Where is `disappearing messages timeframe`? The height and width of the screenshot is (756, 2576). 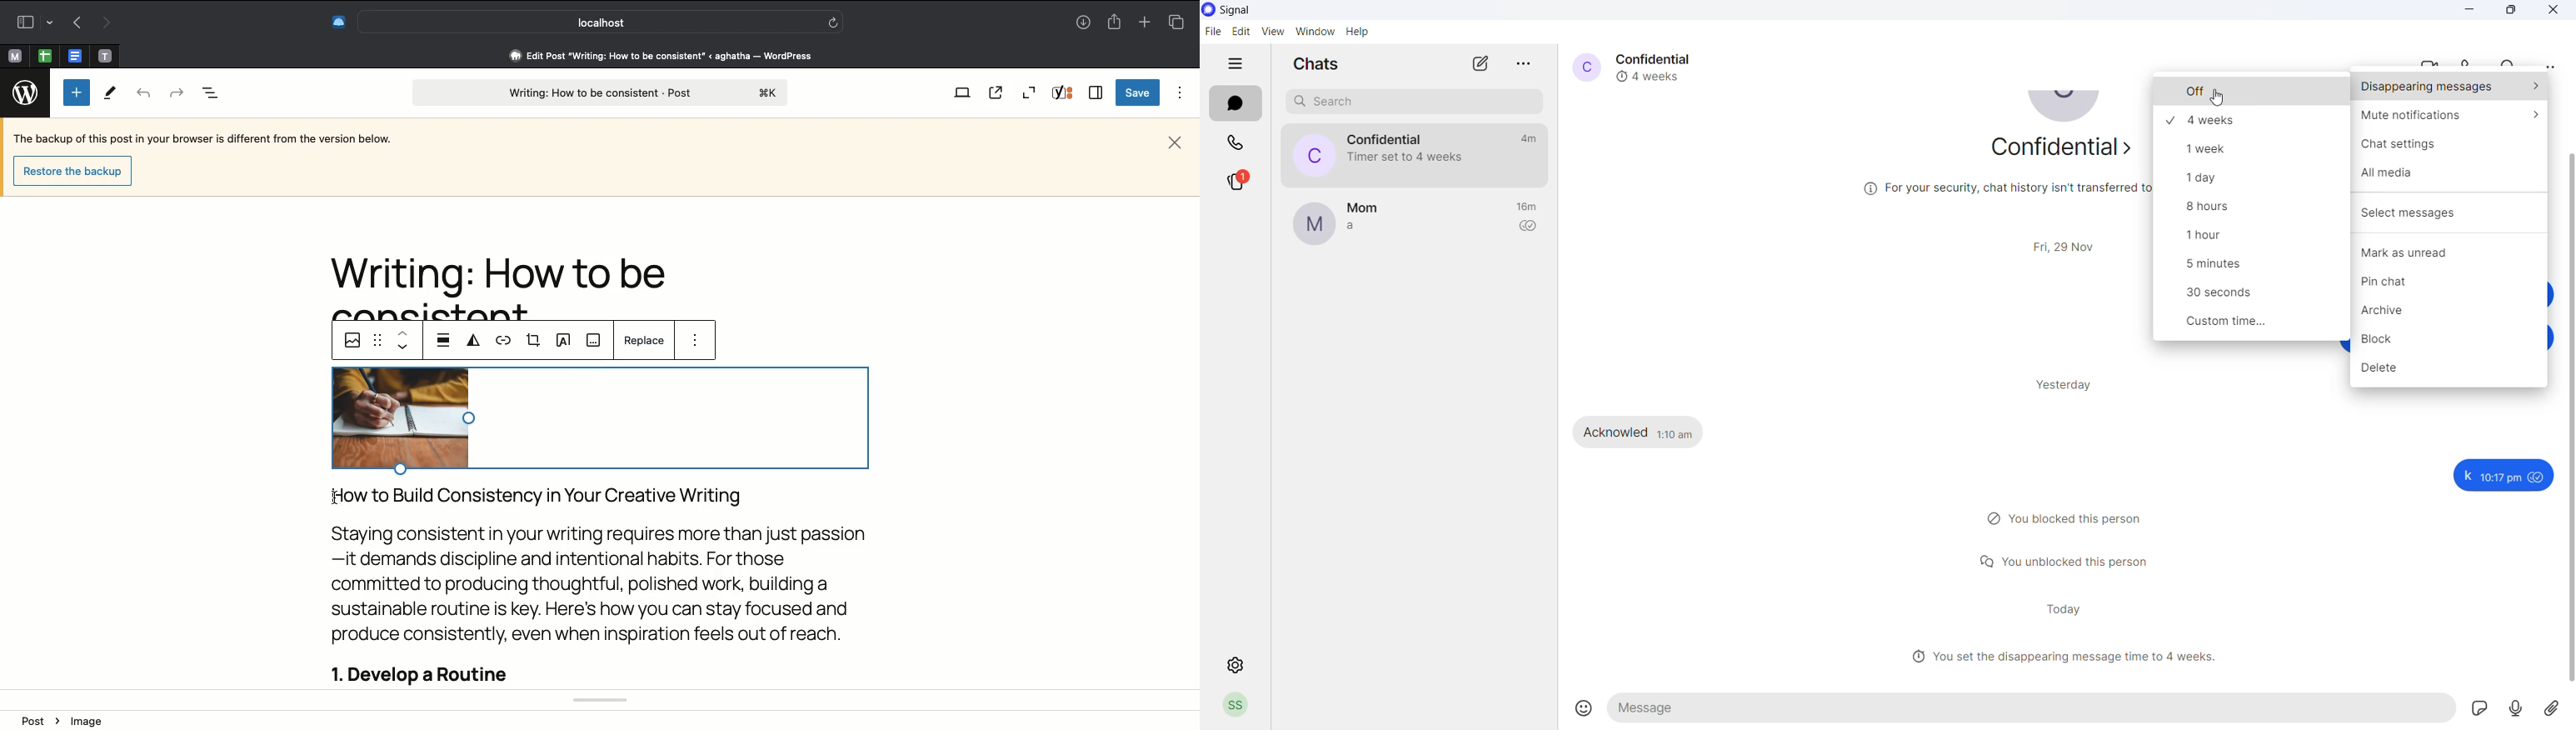 disappearing messages timeframe is located at coordinates (2248, 211).